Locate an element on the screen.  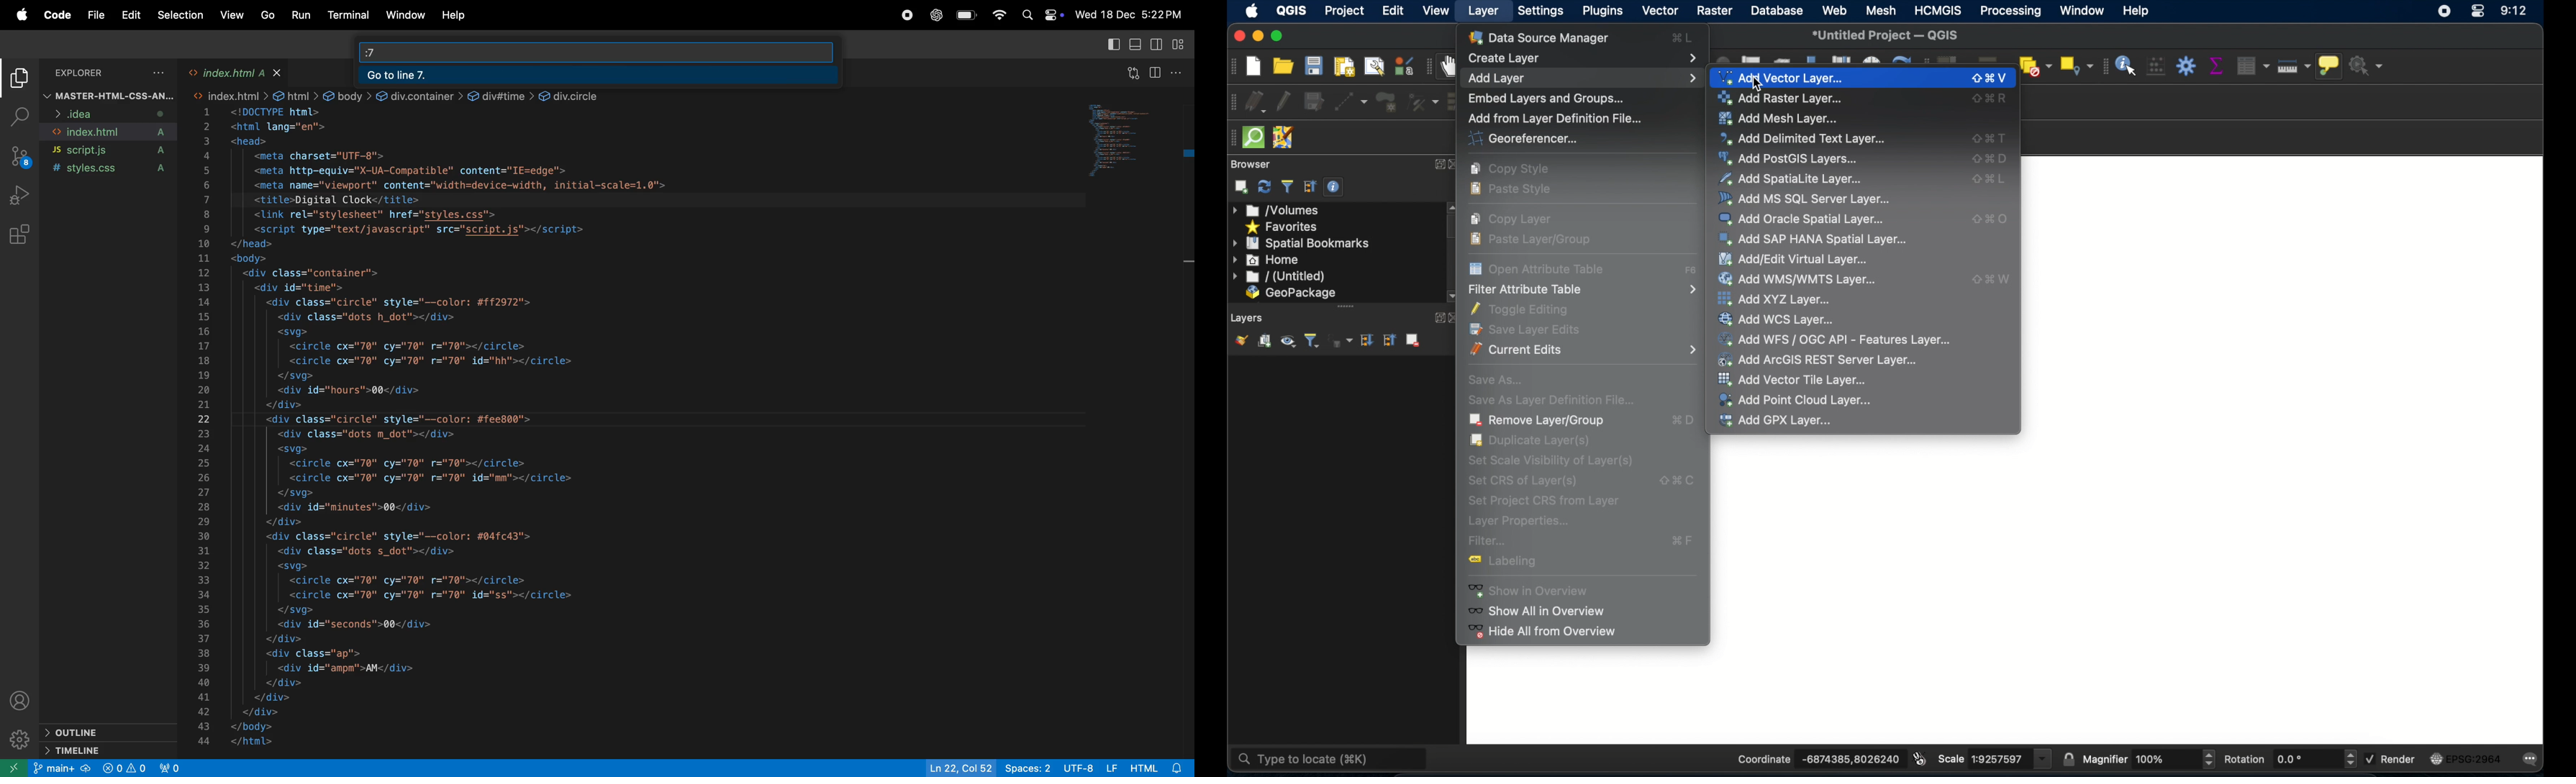
magnifier is located at coordinates (2150, 757).